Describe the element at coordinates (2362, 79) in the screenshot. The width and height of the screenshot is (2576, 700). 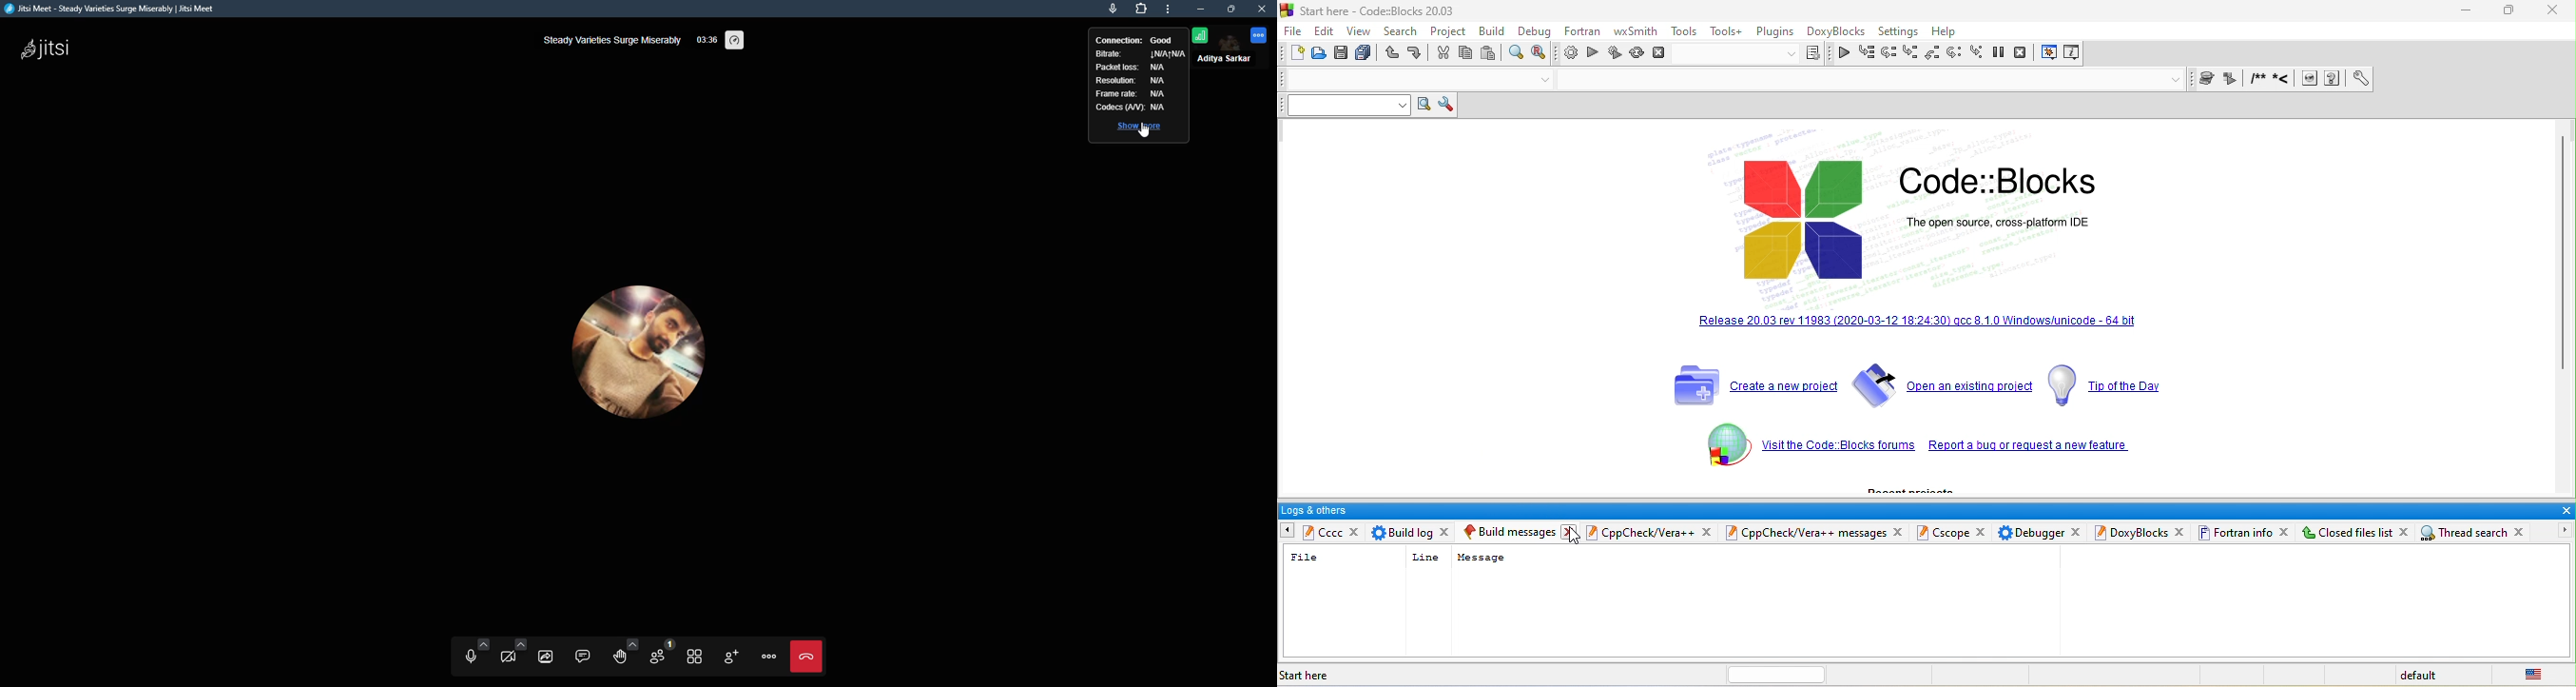
I see `open preference` at that location.